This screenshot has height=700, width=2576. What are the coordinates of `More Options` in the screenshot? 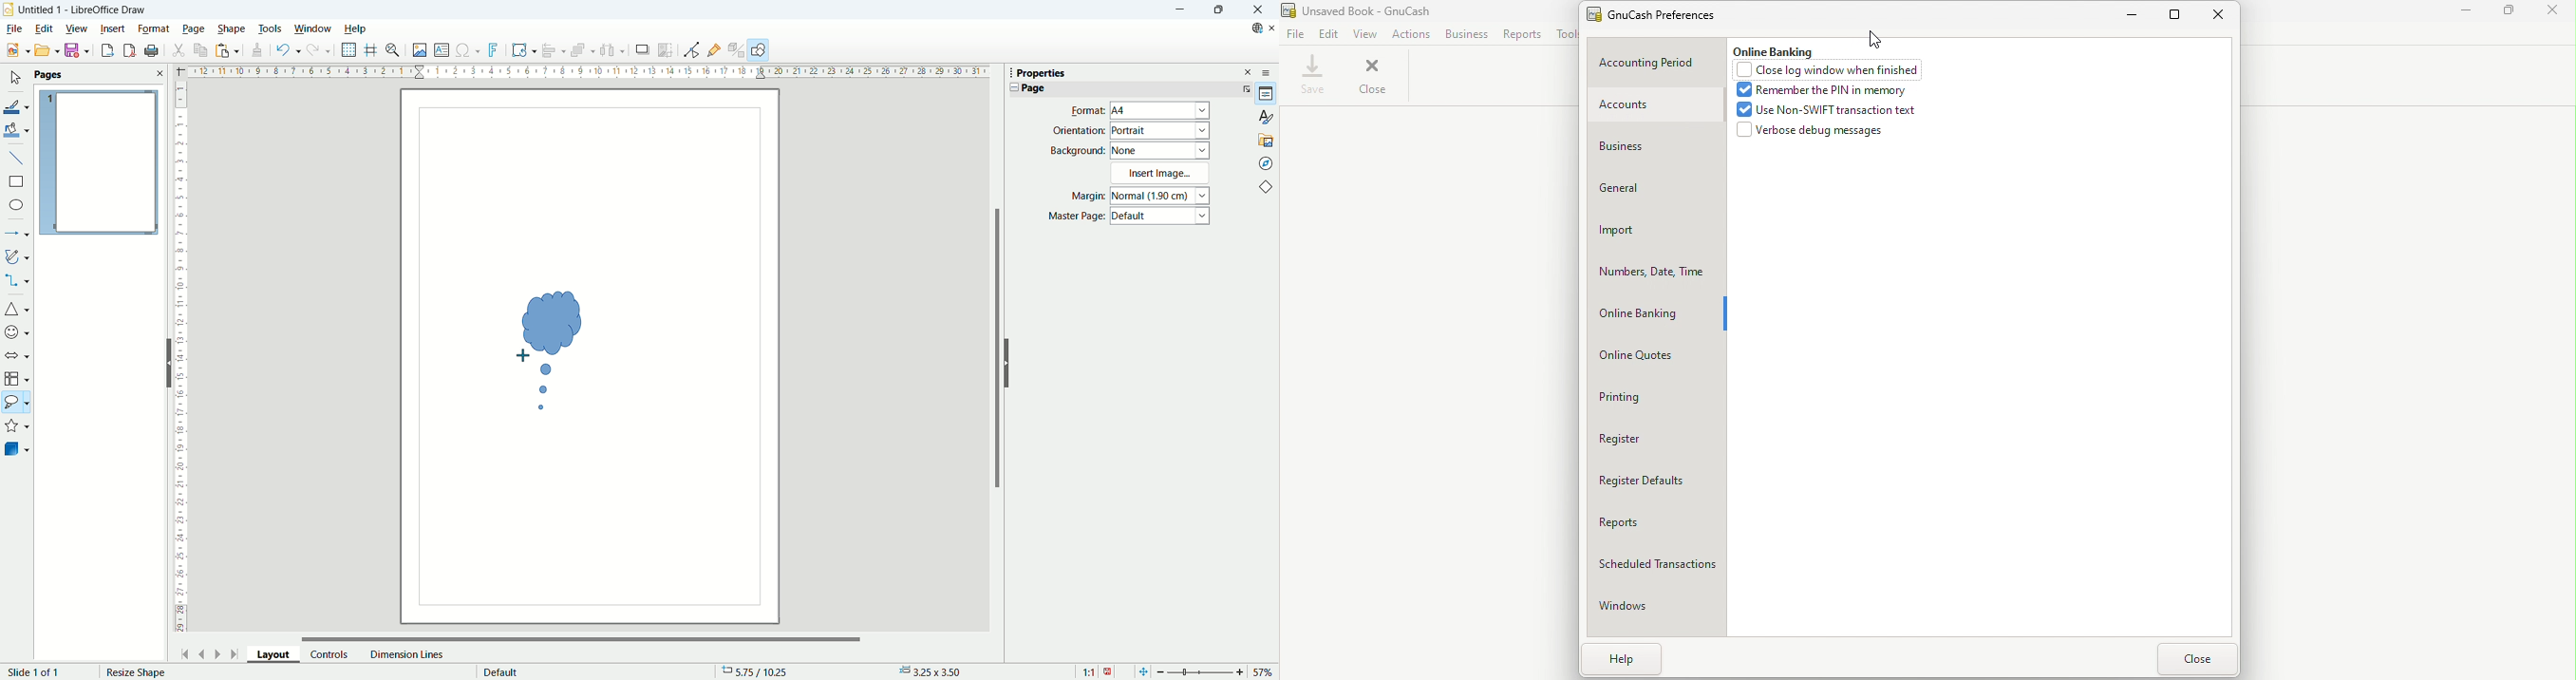 It's located at (1244, 89).